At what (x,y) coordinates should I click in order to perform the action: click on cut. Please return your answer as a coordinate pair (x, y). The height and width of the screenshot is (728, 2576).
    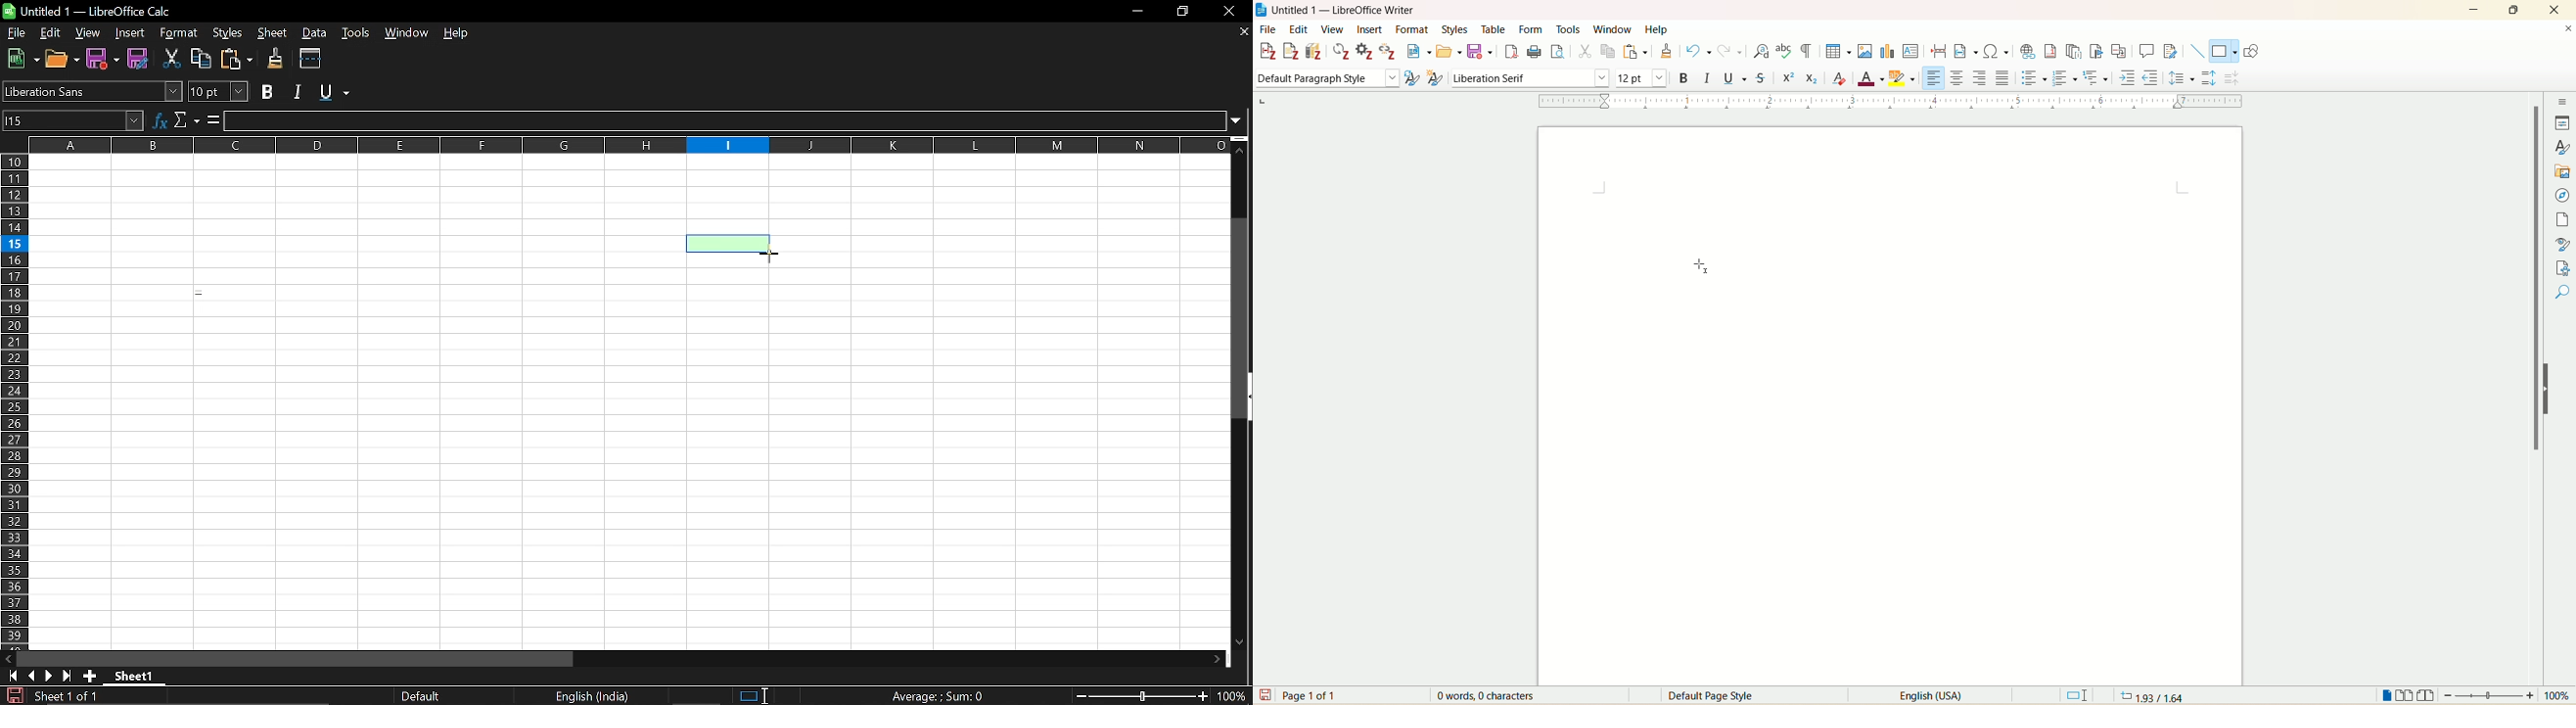
    Looking at the image, I should click on (1584, 53).